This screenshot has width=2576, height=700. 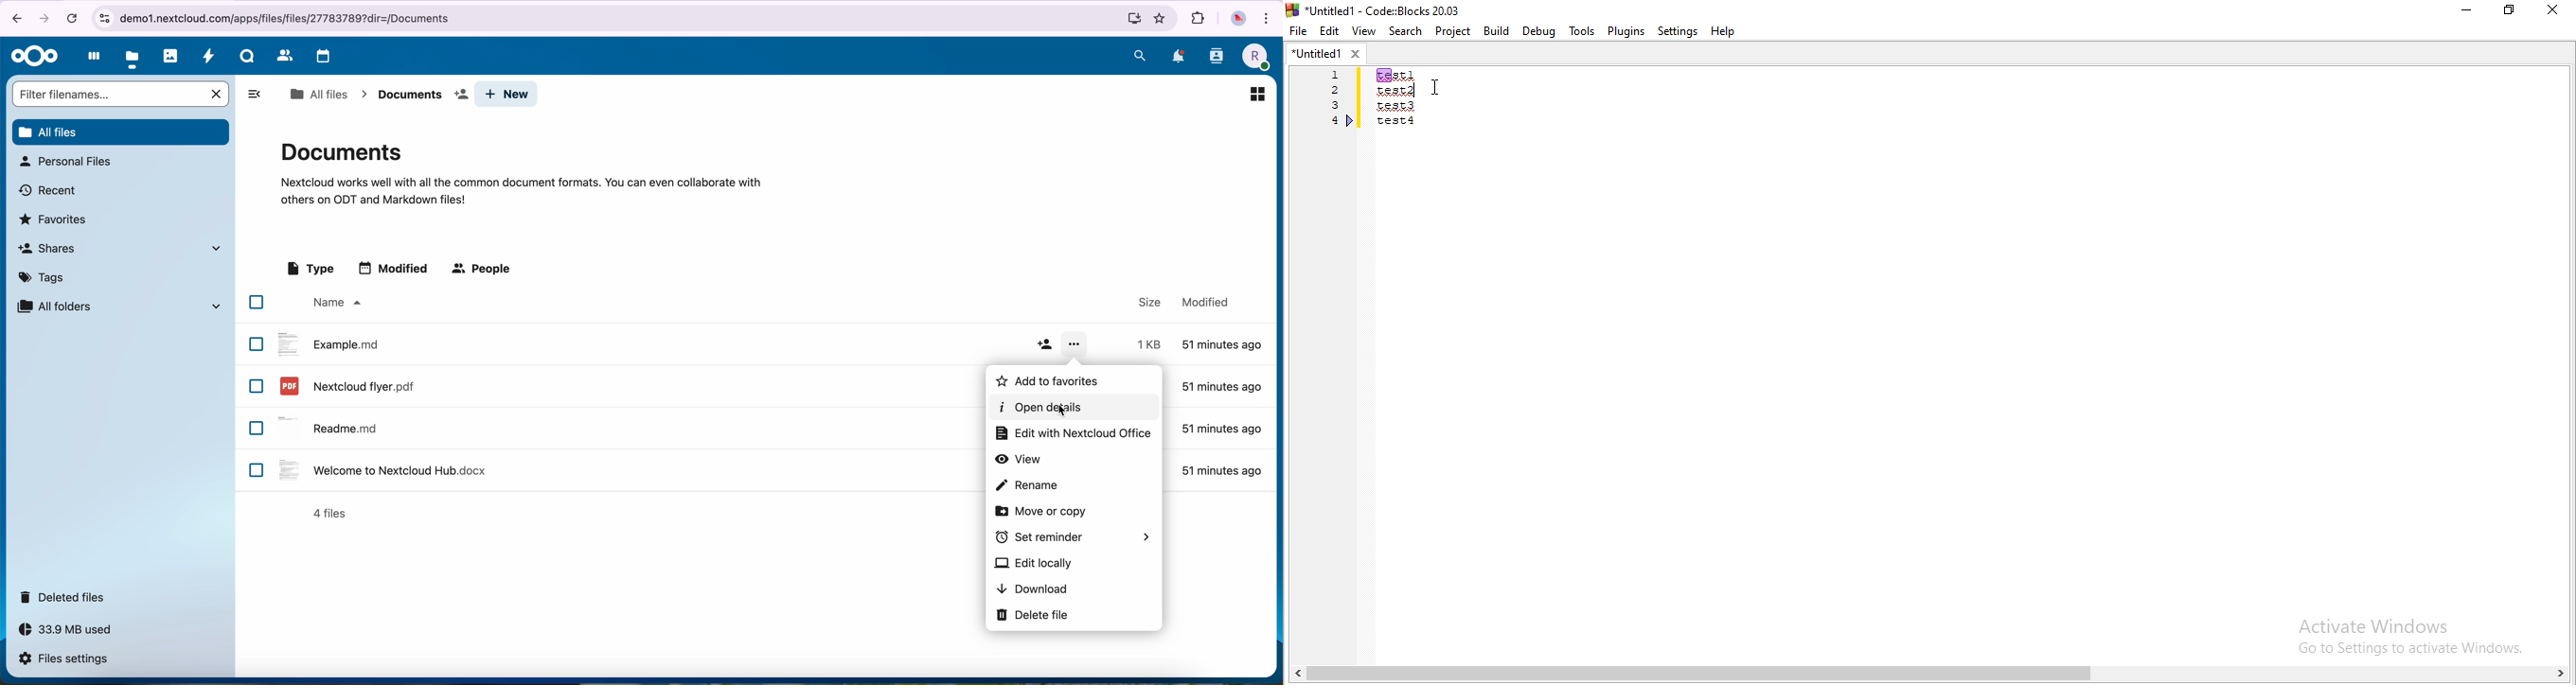 What do you see at coordinates (31, 56) in the screenshot?
I see `Nextcloud logo` at bounding box center [31, 56].